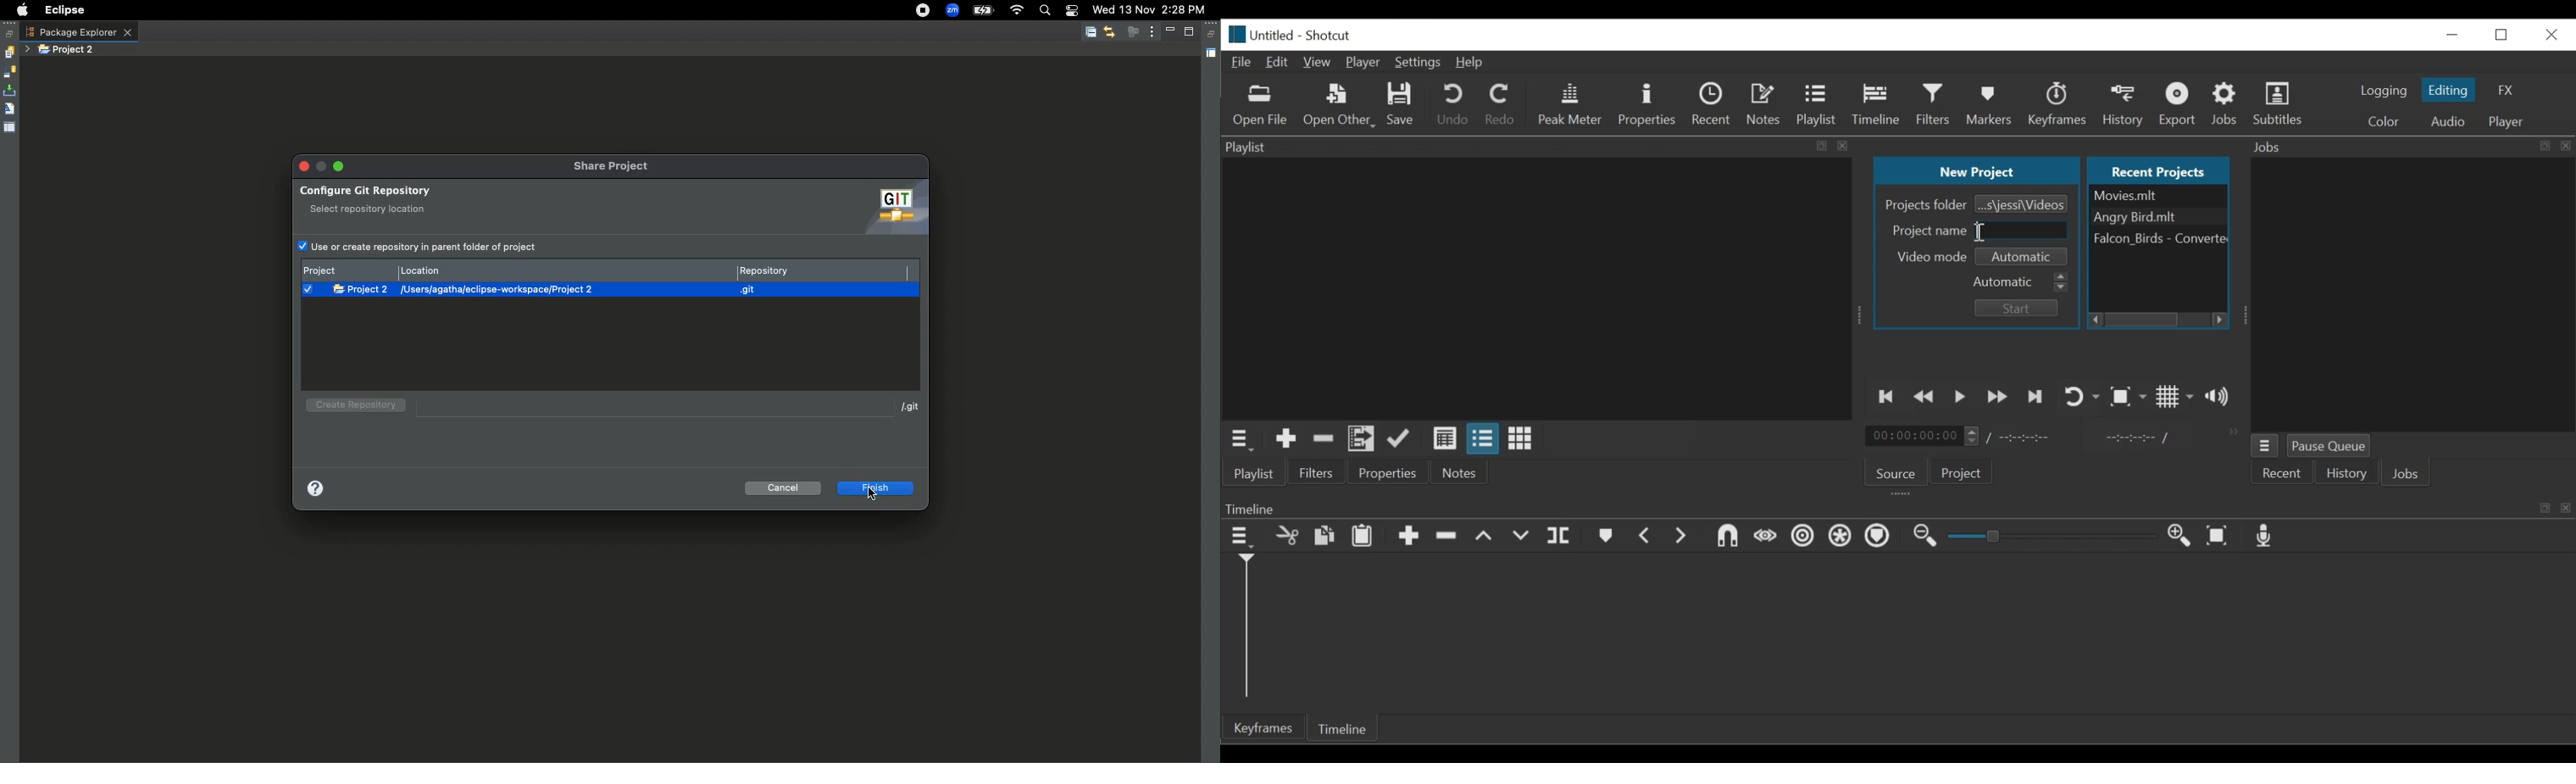 This screenshot has height=784, width=2576. What do you see at coordinates (1345, 728) in the screenshot?
I see `Timeline` at bounding box center [1345, 728].